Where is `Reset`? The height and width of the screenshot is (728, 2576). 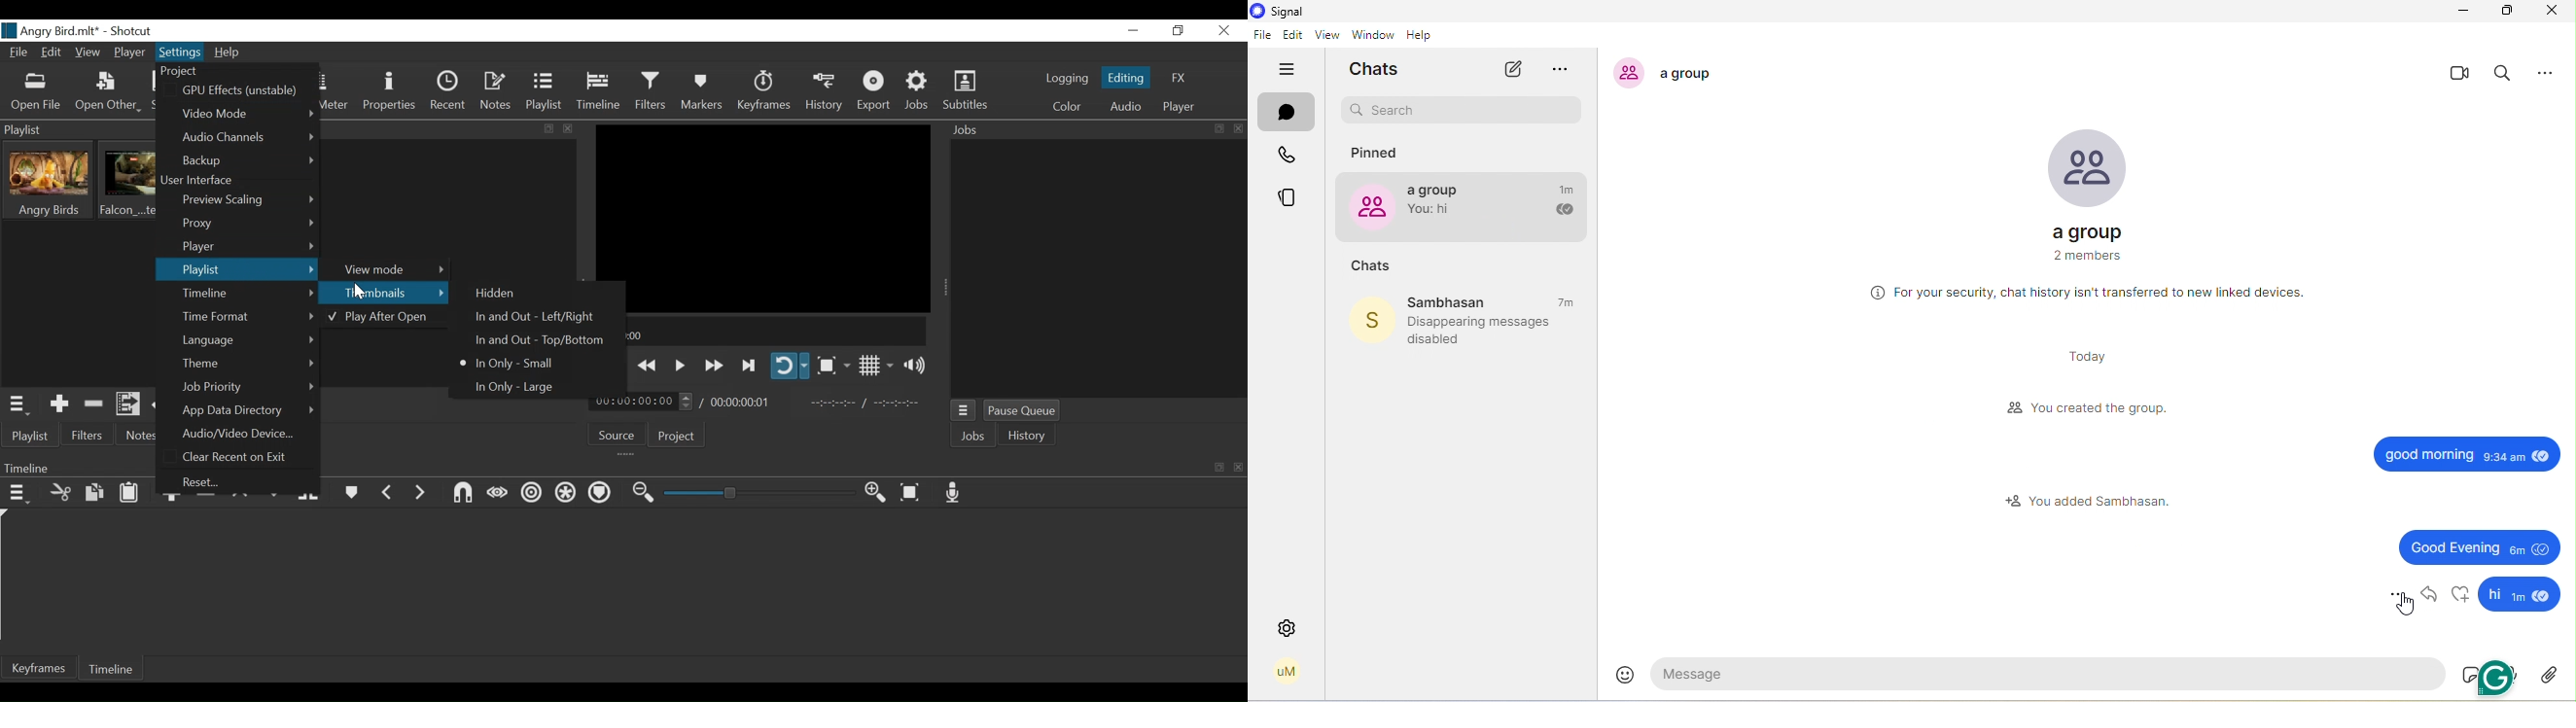
Reset is located at coordinates (212, 482).